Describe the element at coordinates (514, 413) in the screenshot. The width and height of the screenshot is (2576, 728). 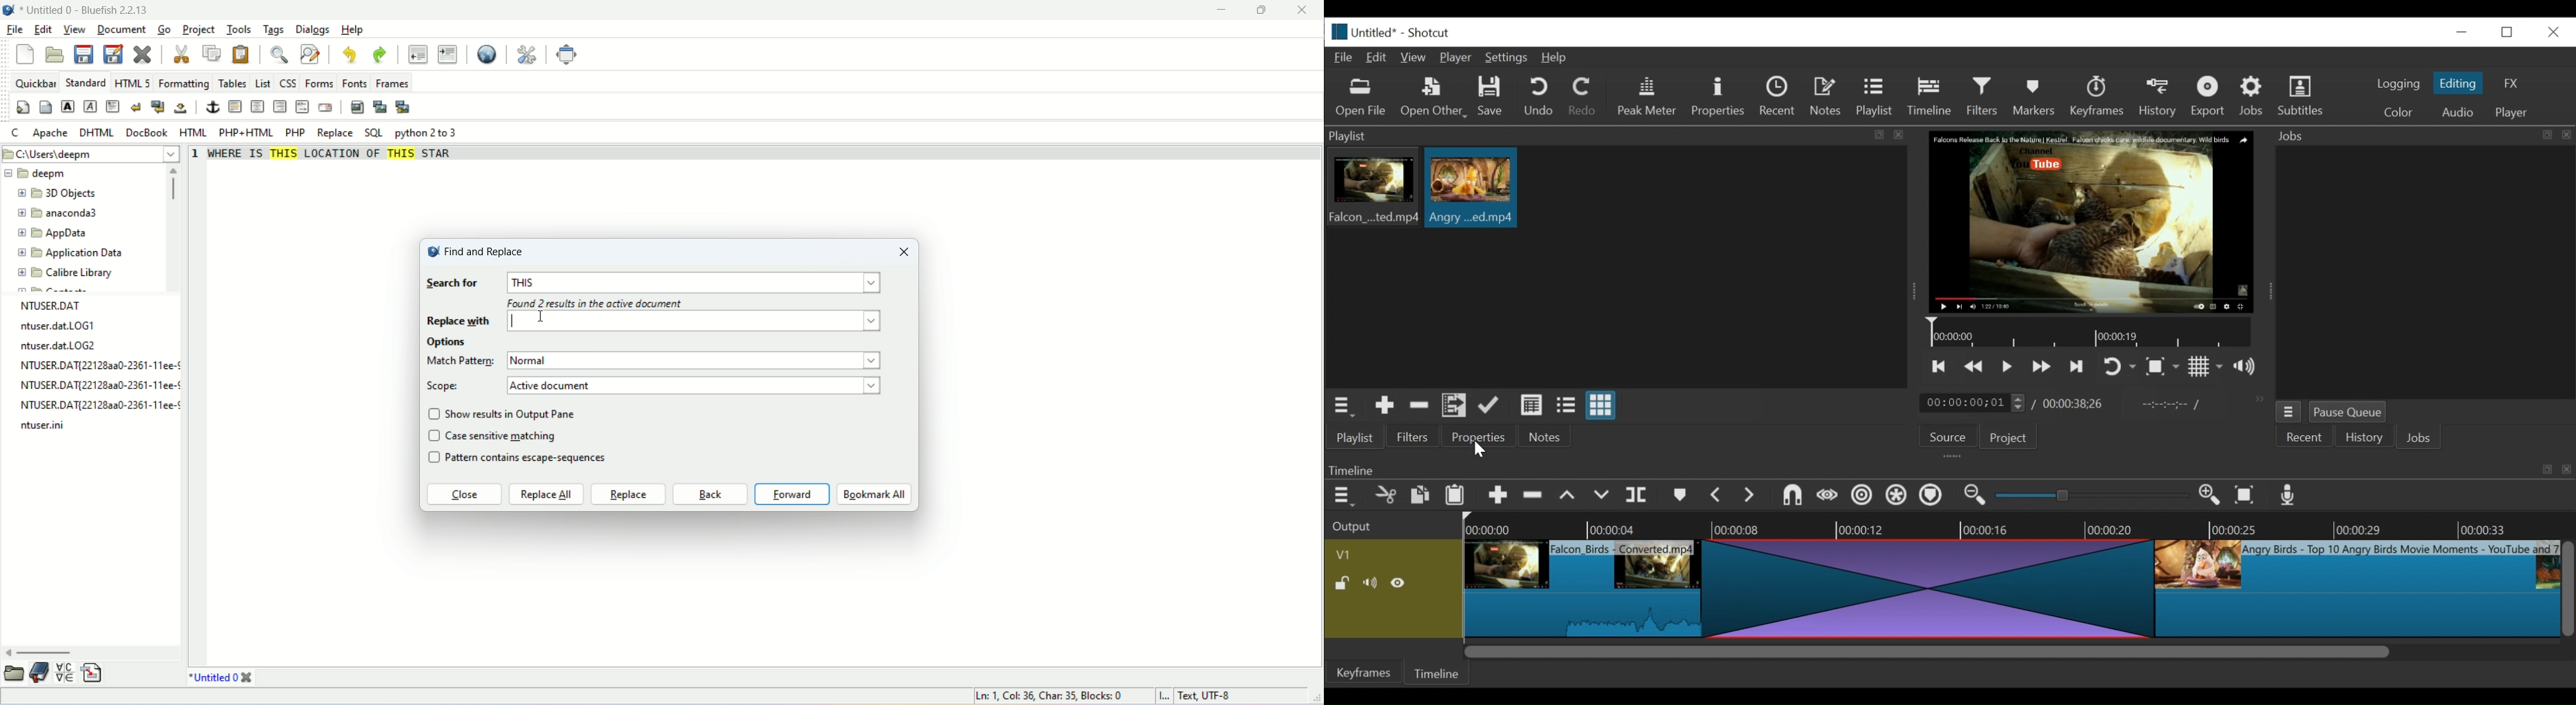
I see `show results in Output pane` at that location.